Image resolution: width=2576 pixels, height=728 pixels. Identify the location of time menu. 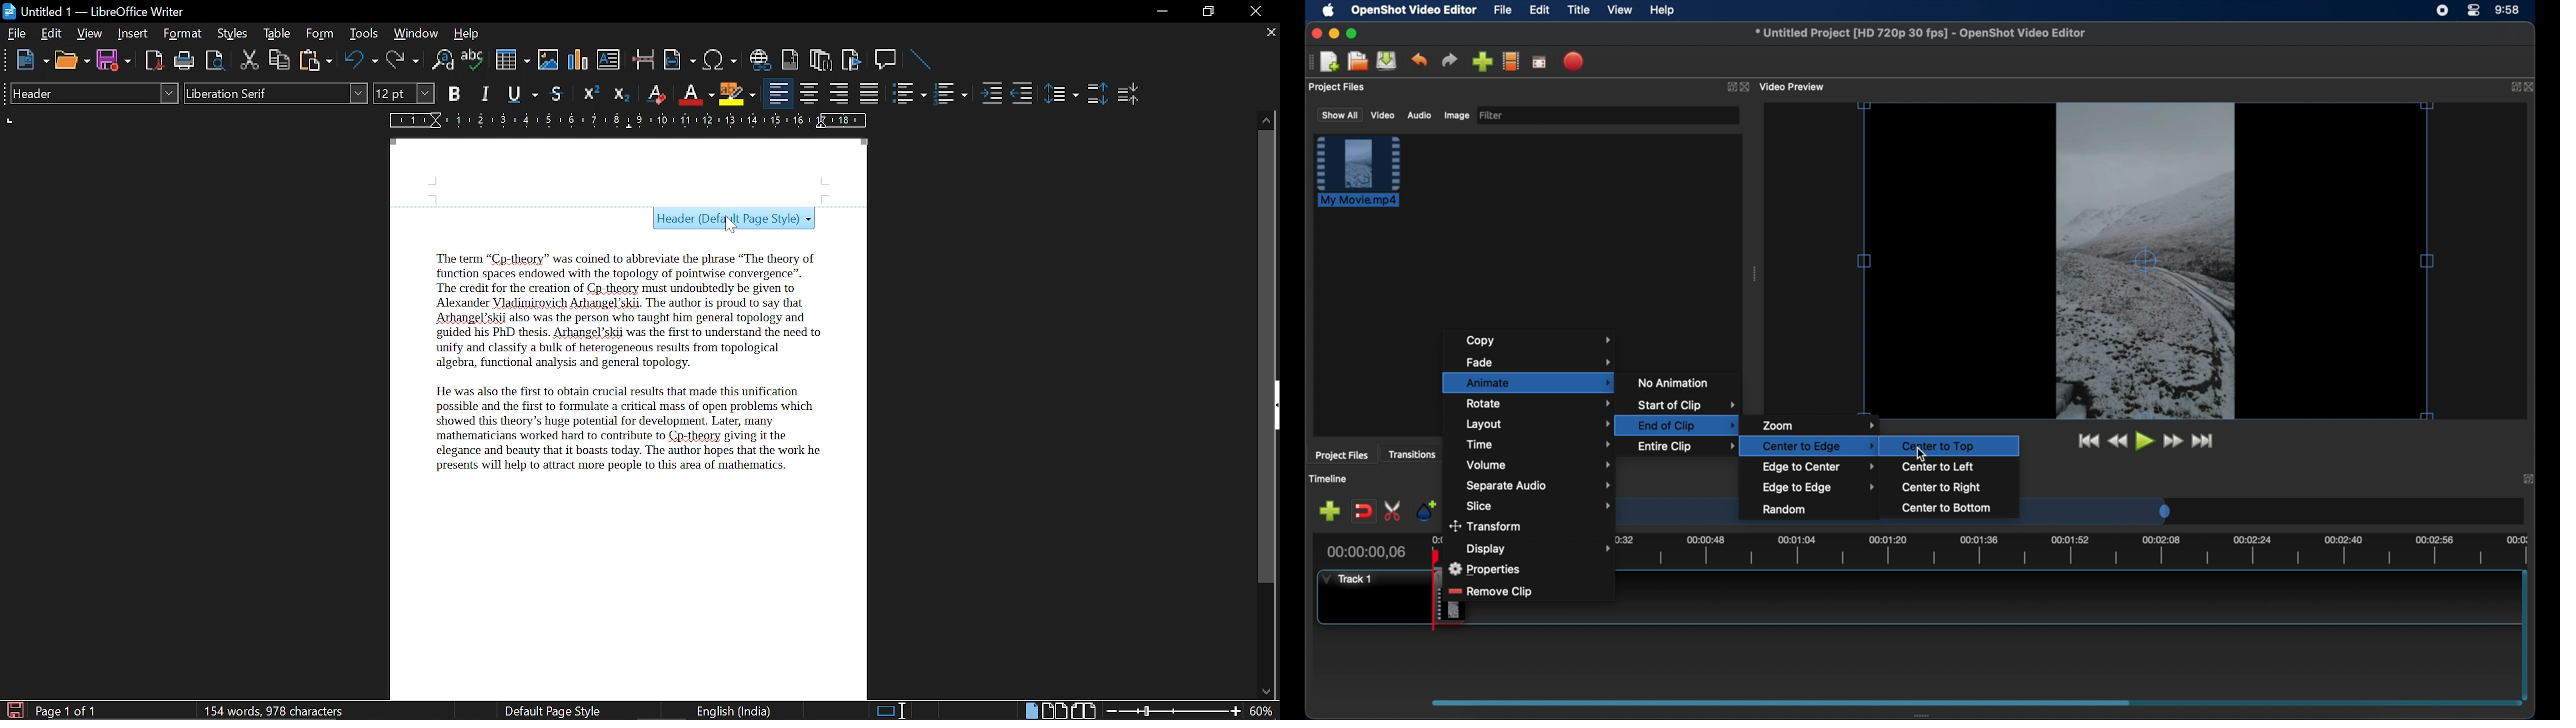
(1539, 443).